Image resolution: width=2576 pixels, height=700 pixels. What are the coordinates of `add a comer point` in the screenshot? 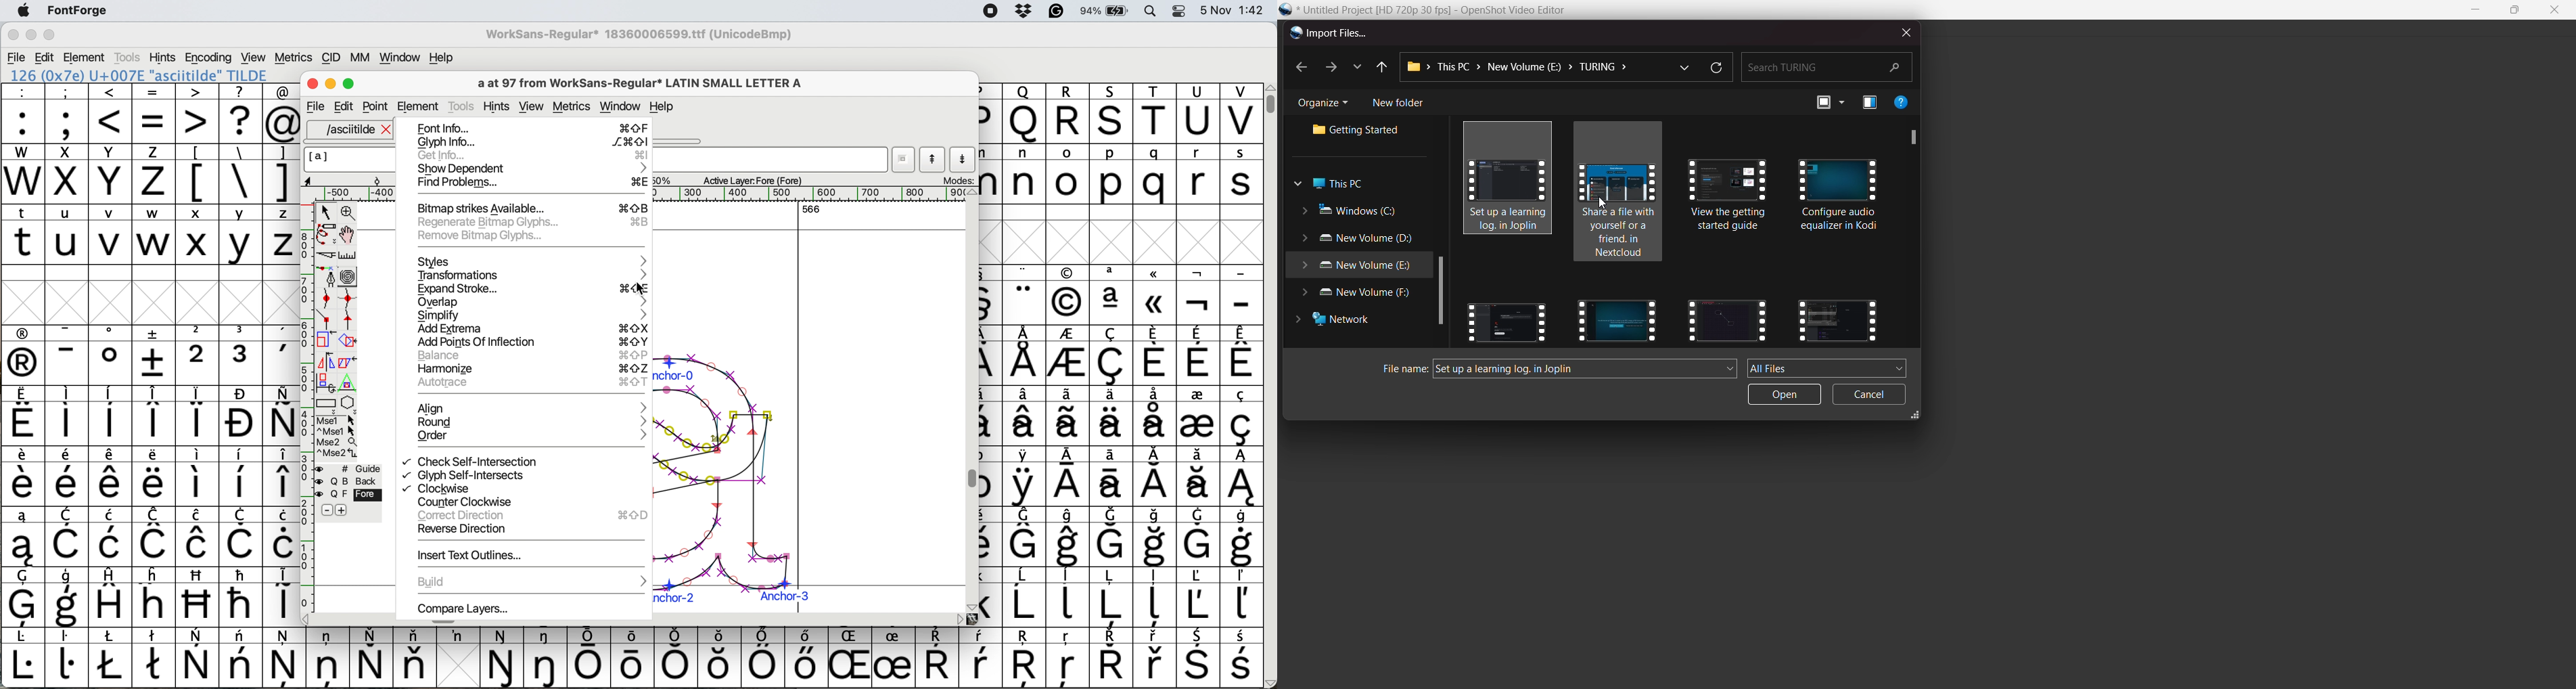 It's located at (327, 319).